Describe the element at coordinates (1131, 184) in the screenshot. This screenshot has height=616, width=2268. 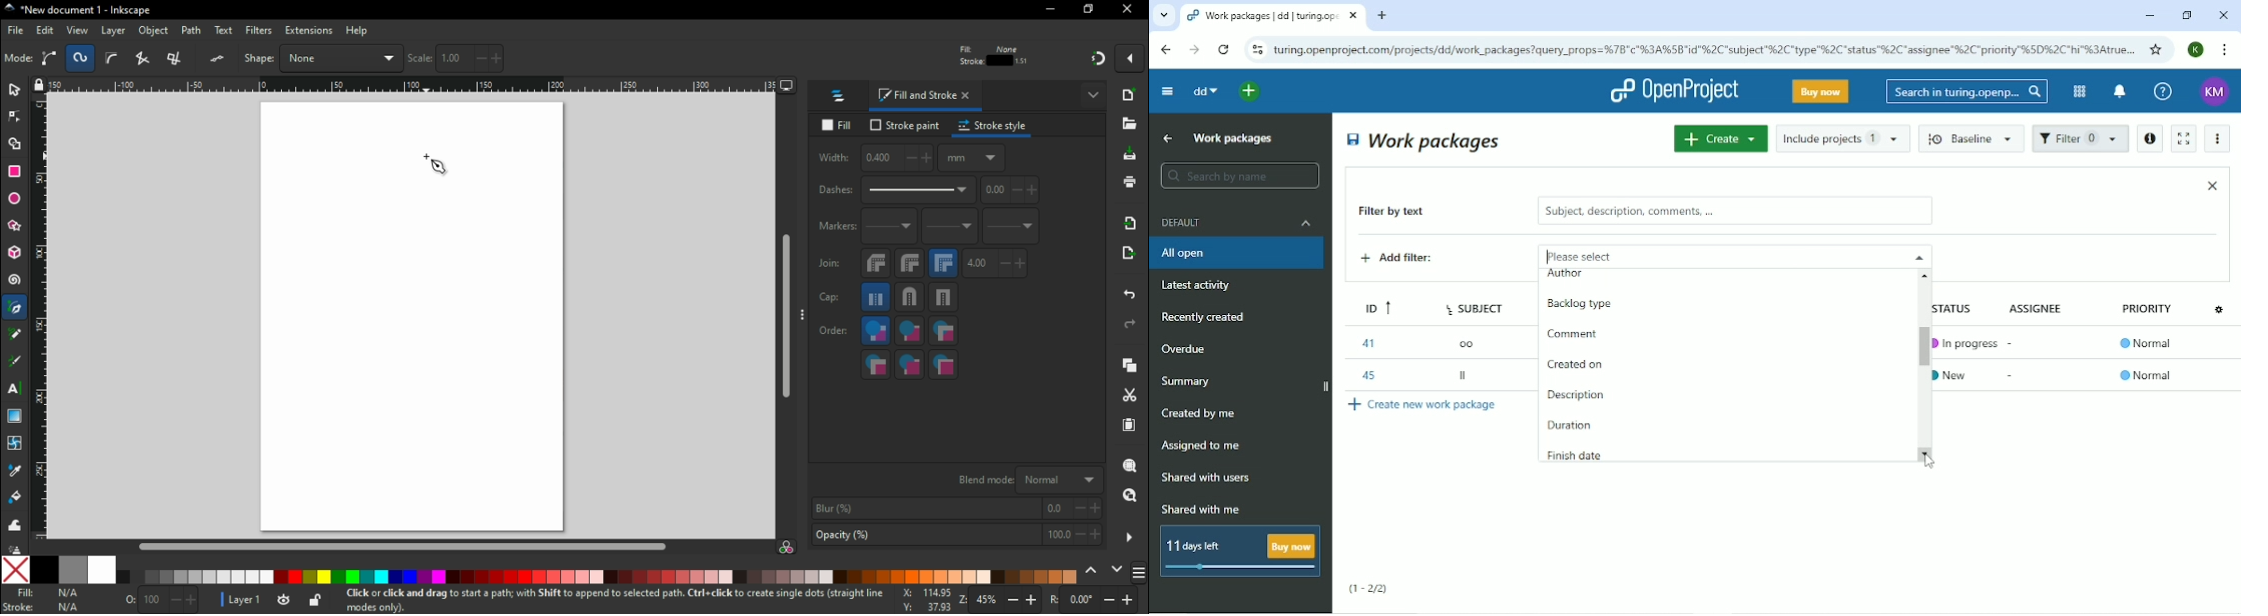
I see `print` at that location.